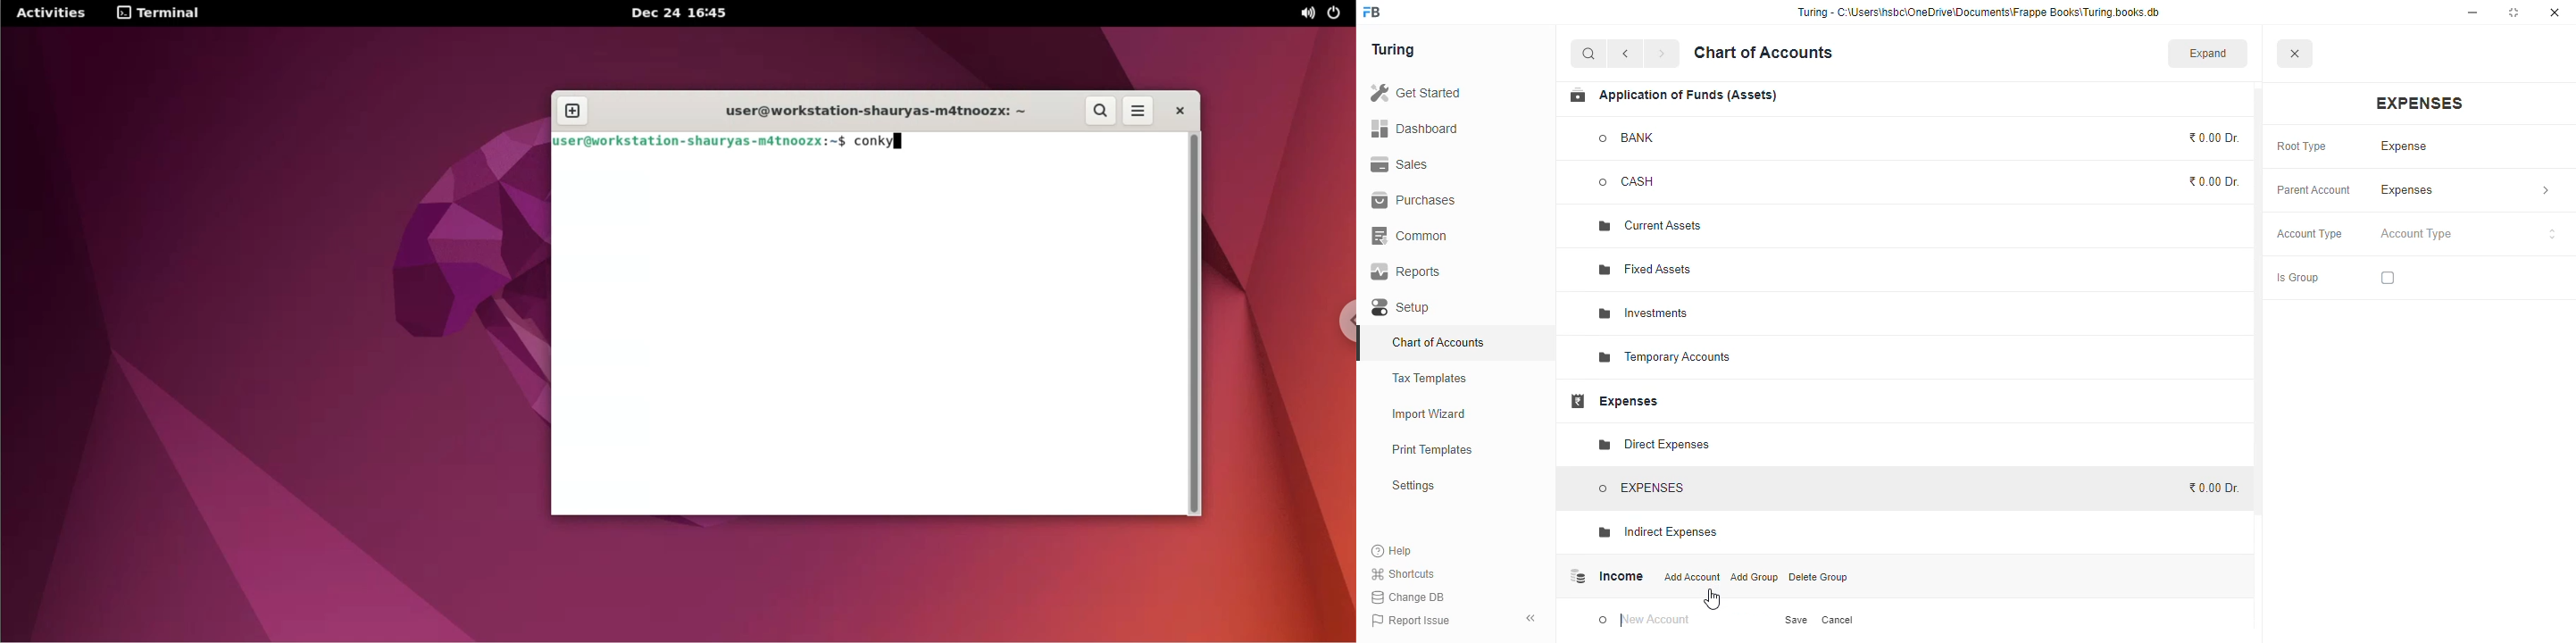  What do you see at coordinates (1430, 414) in the screenshot?
I see `import wizard` at bounding box center [1430, 414].